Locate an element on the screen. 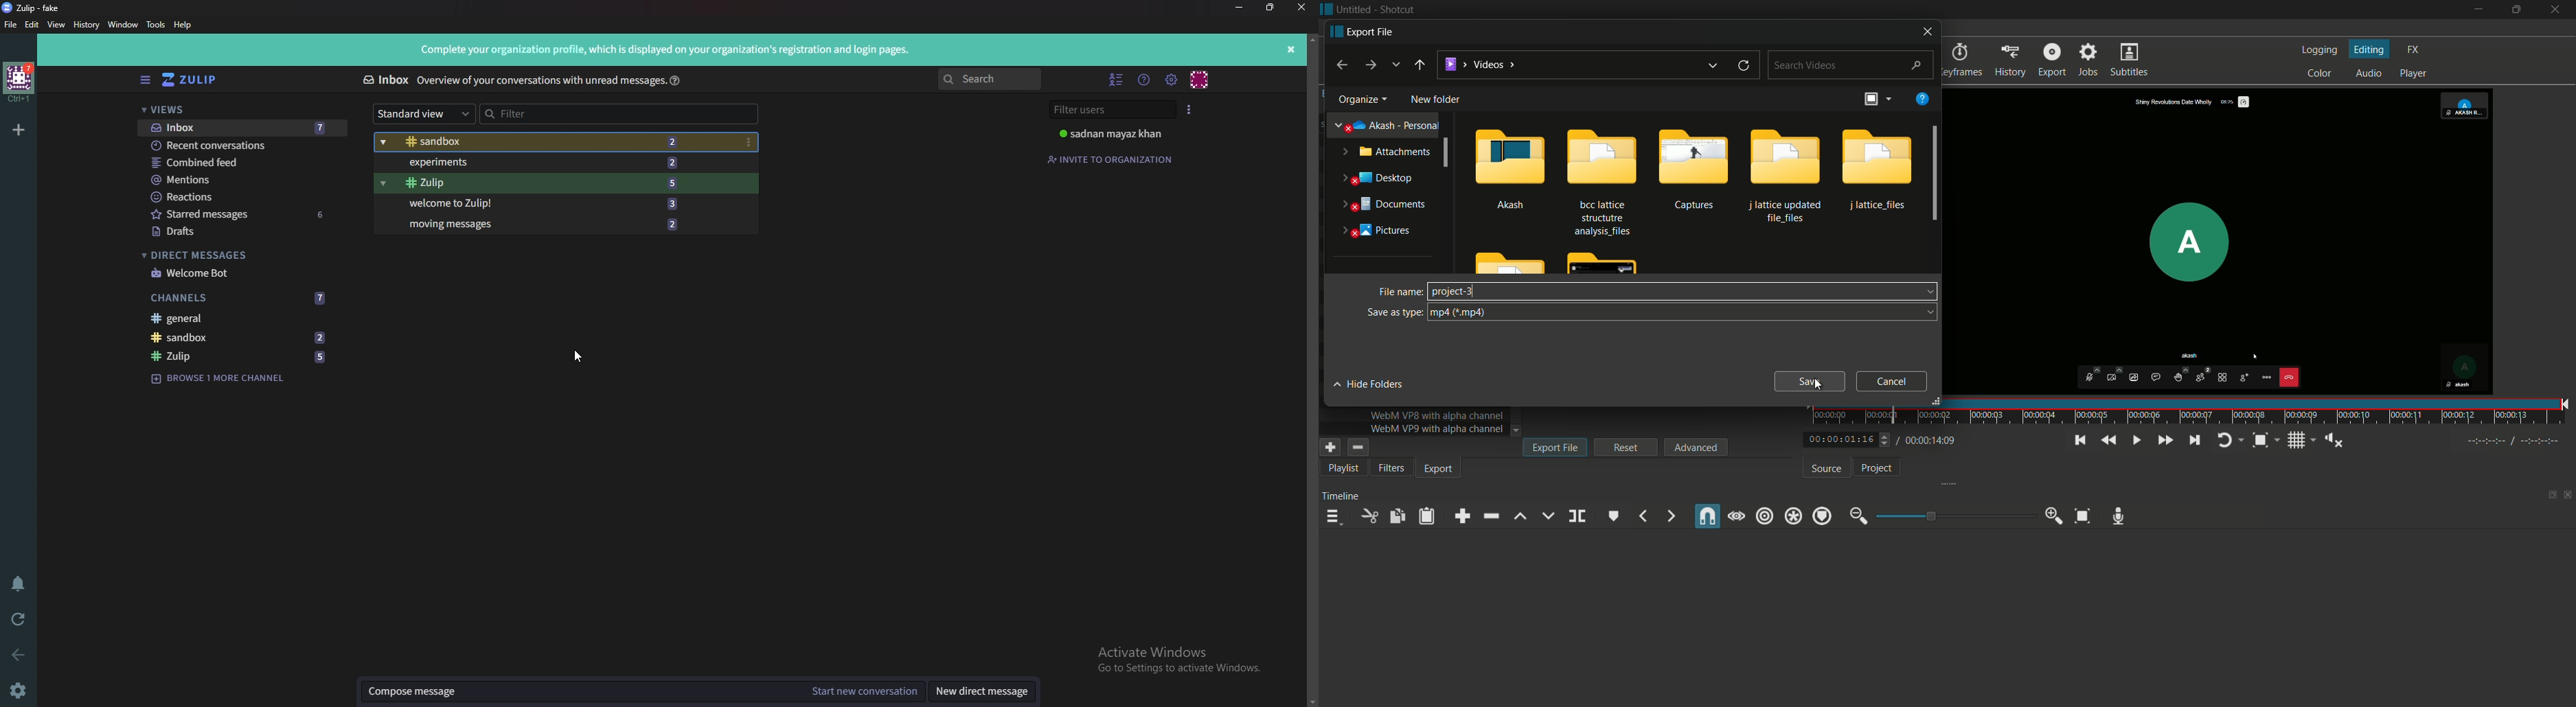 This screenshot has height=728, width=2576. remove export preset is located at coordinates (1357, 448).